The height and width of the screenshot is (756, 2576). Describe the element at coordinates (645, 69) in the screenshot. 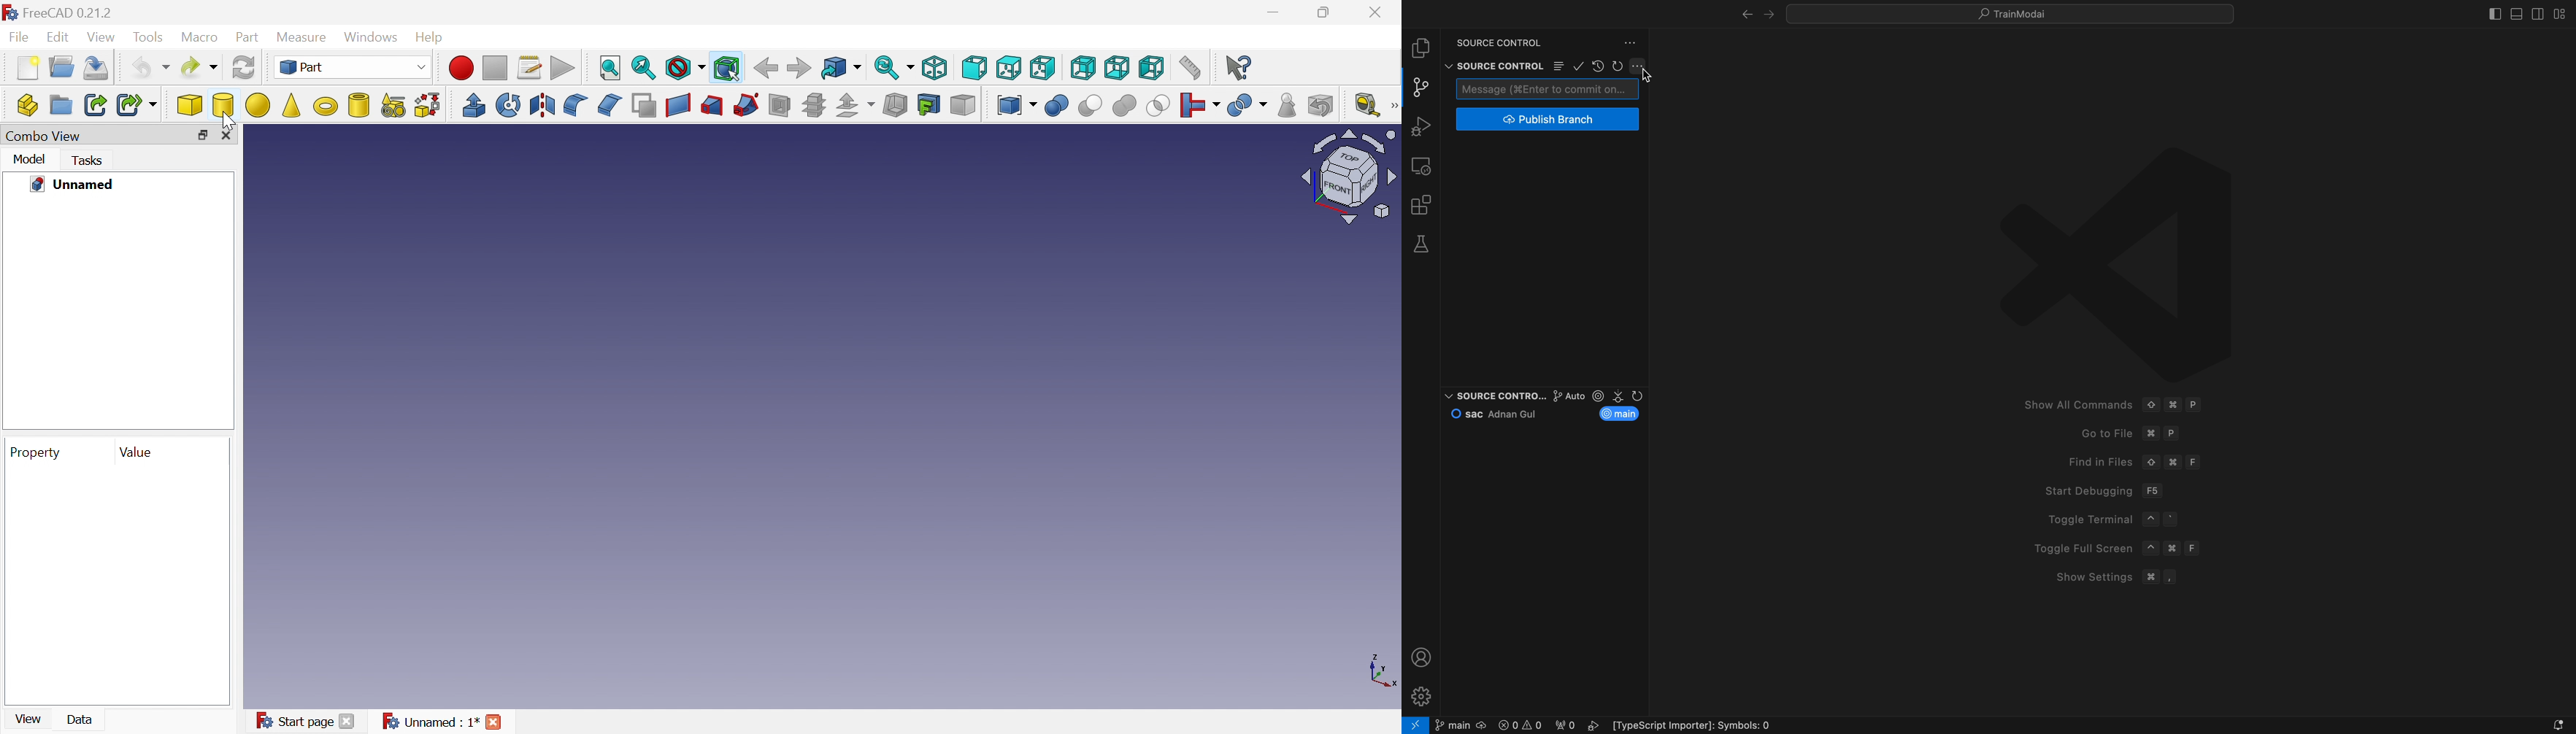

I see `Fit selection` at that location.